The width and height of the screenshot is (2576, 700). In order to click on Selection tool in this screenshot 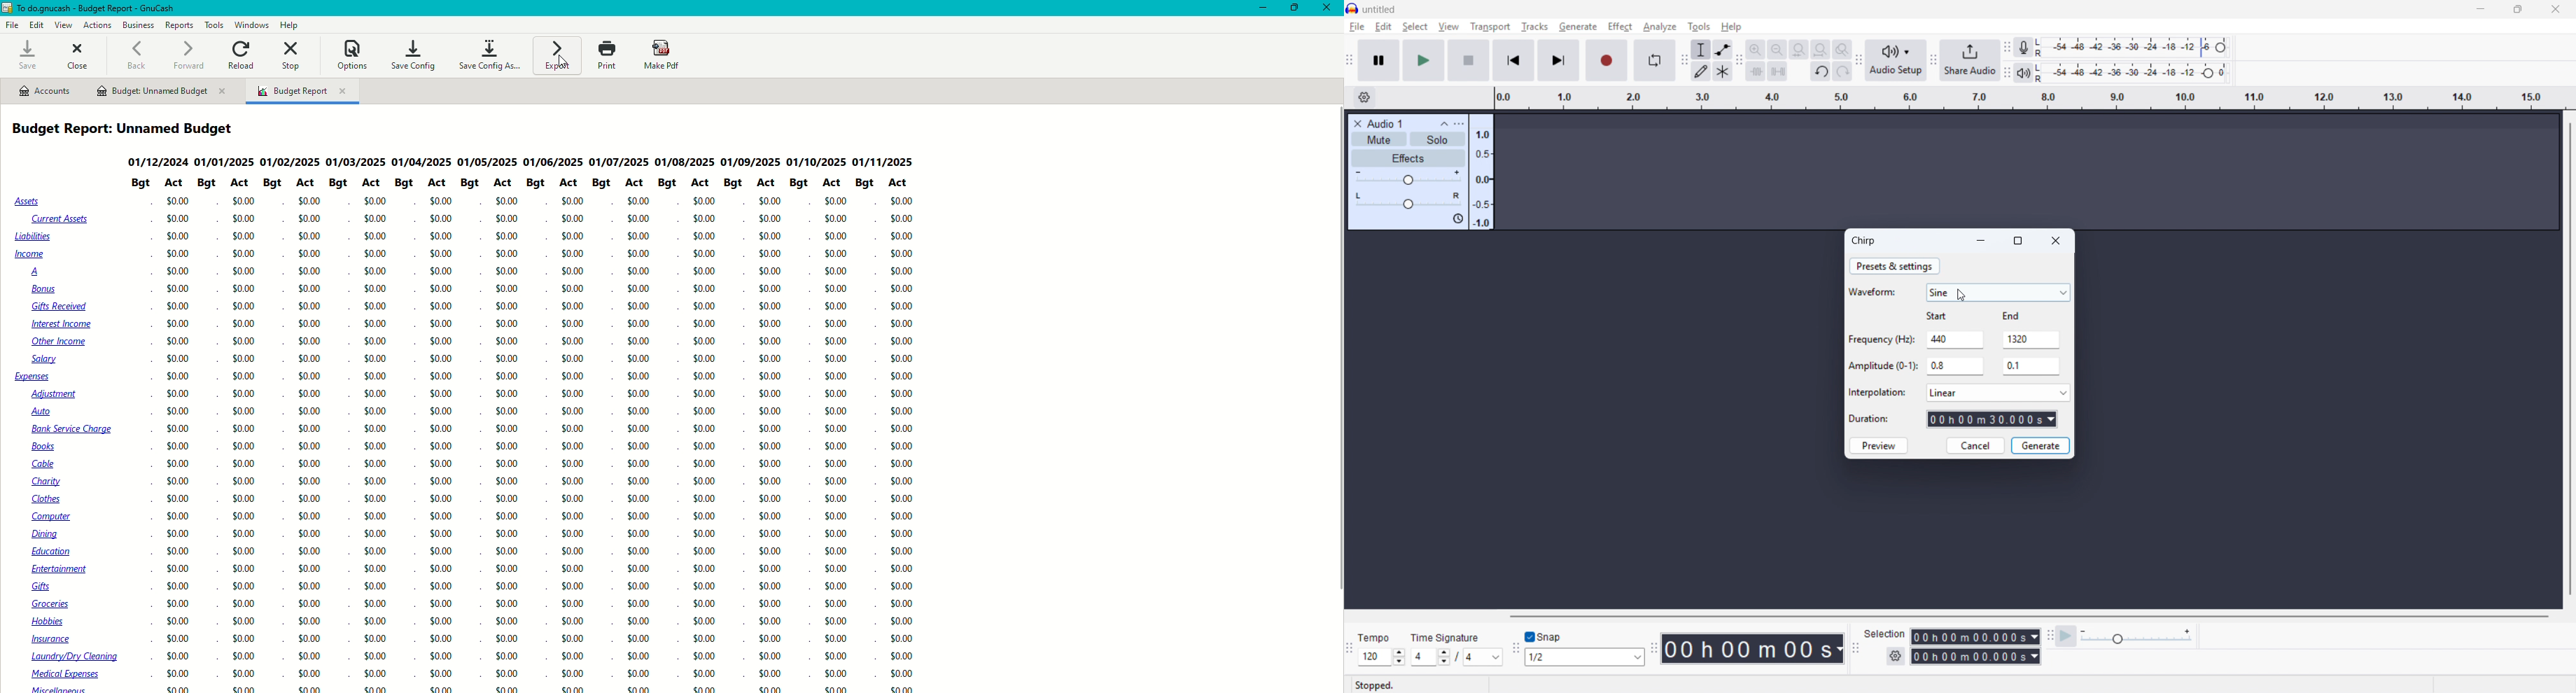, I will do `click(1701, 49)`.